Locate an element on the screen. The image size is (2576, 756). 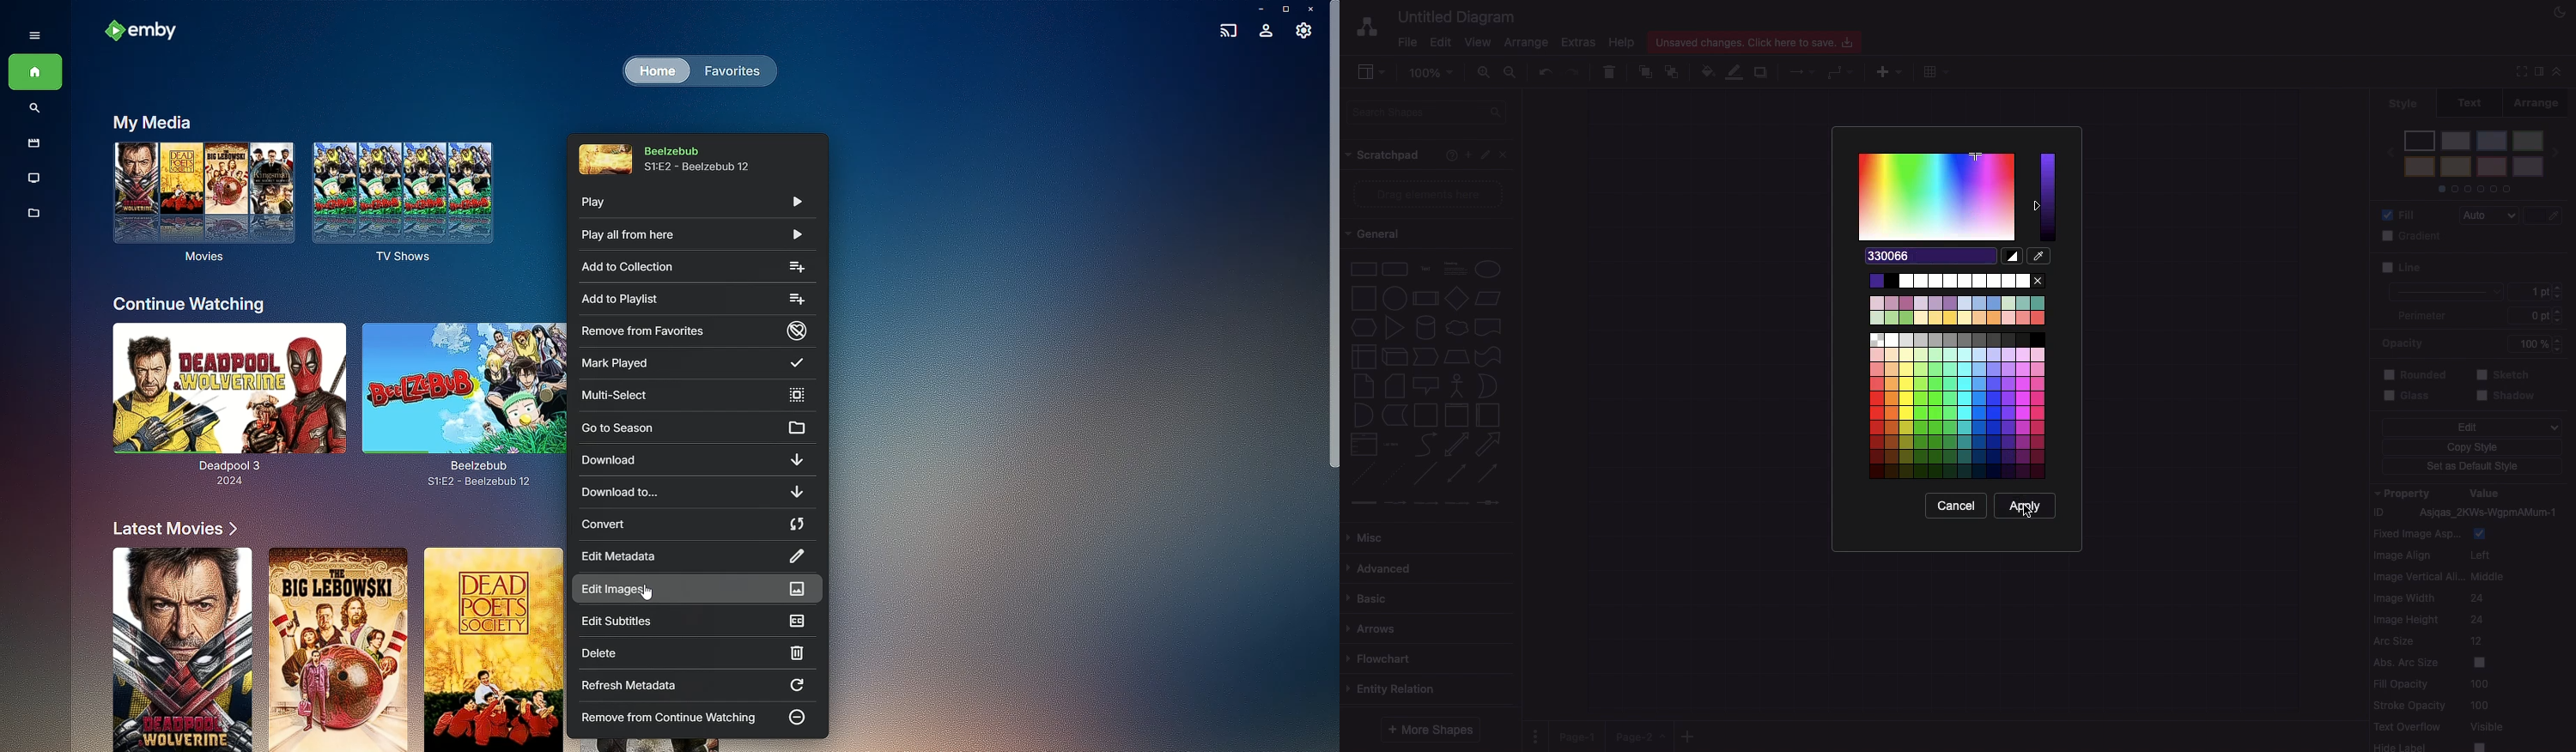
Extras is located at coordinates (1578, 43).